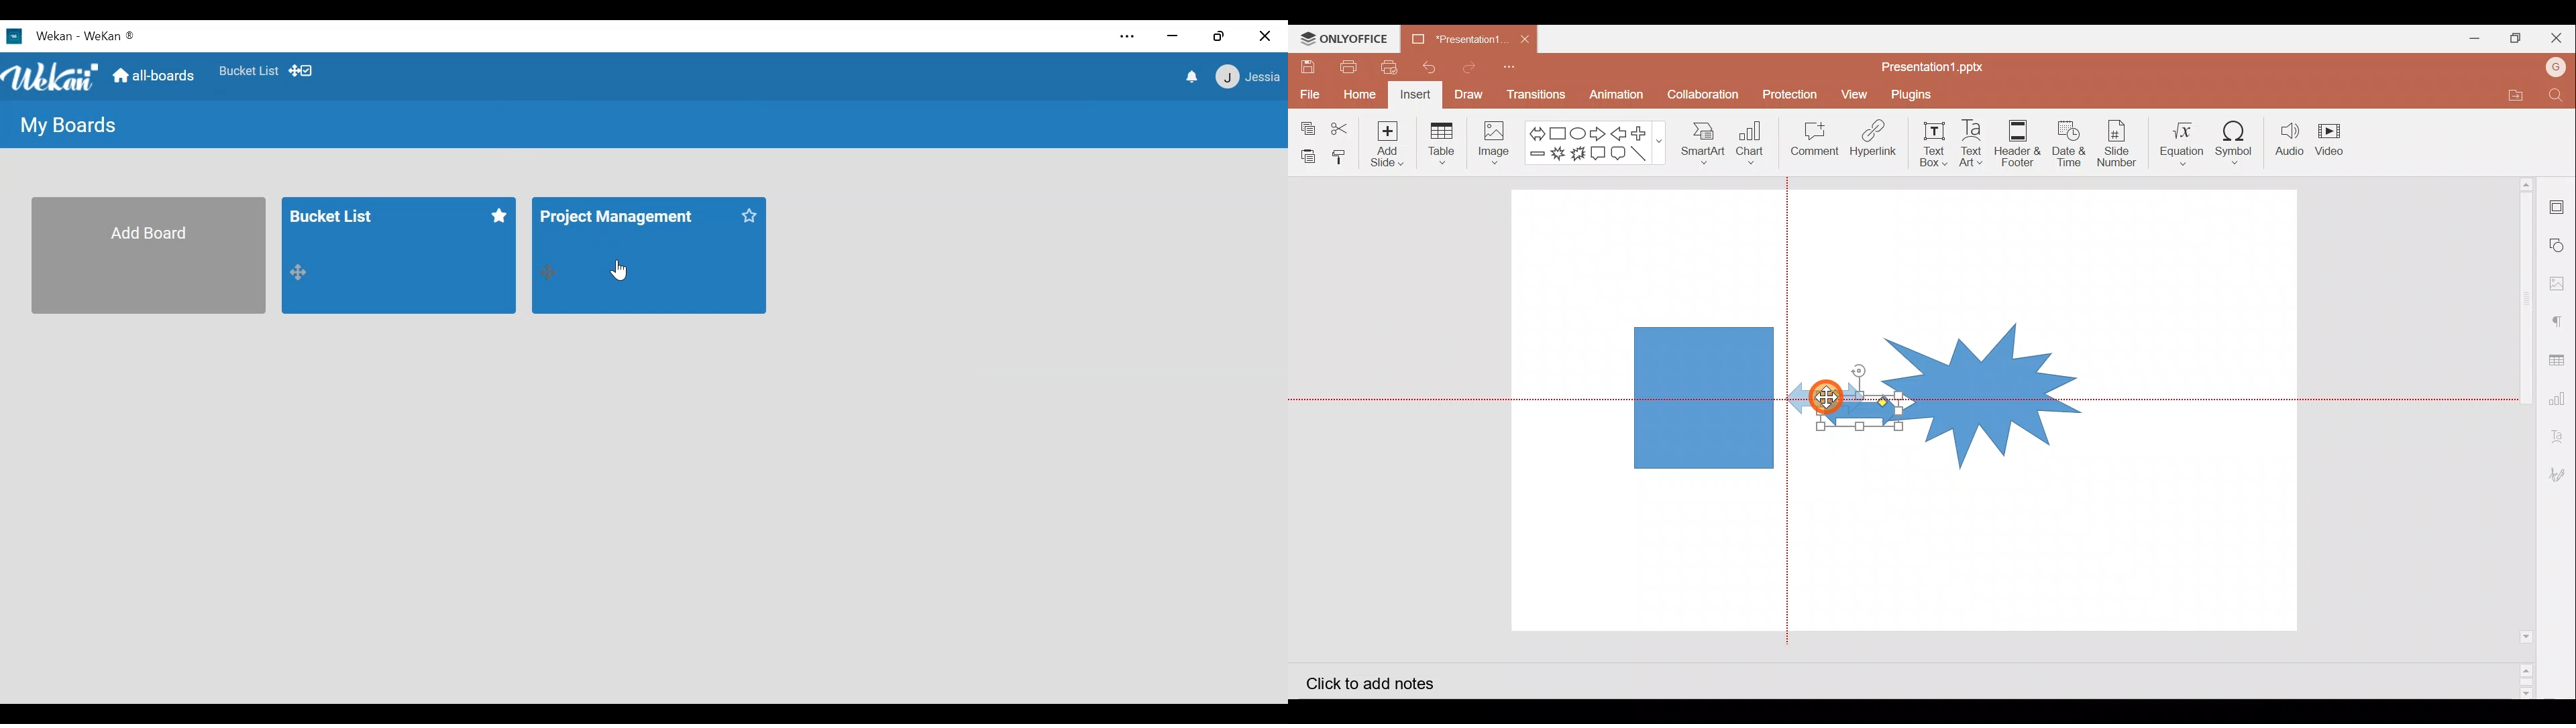 This screenshot has width=2576, height=728. What do you see at coordinates (2178, 141) in the screenshot?
I see `Equation` at bounding box center [2178, 141].